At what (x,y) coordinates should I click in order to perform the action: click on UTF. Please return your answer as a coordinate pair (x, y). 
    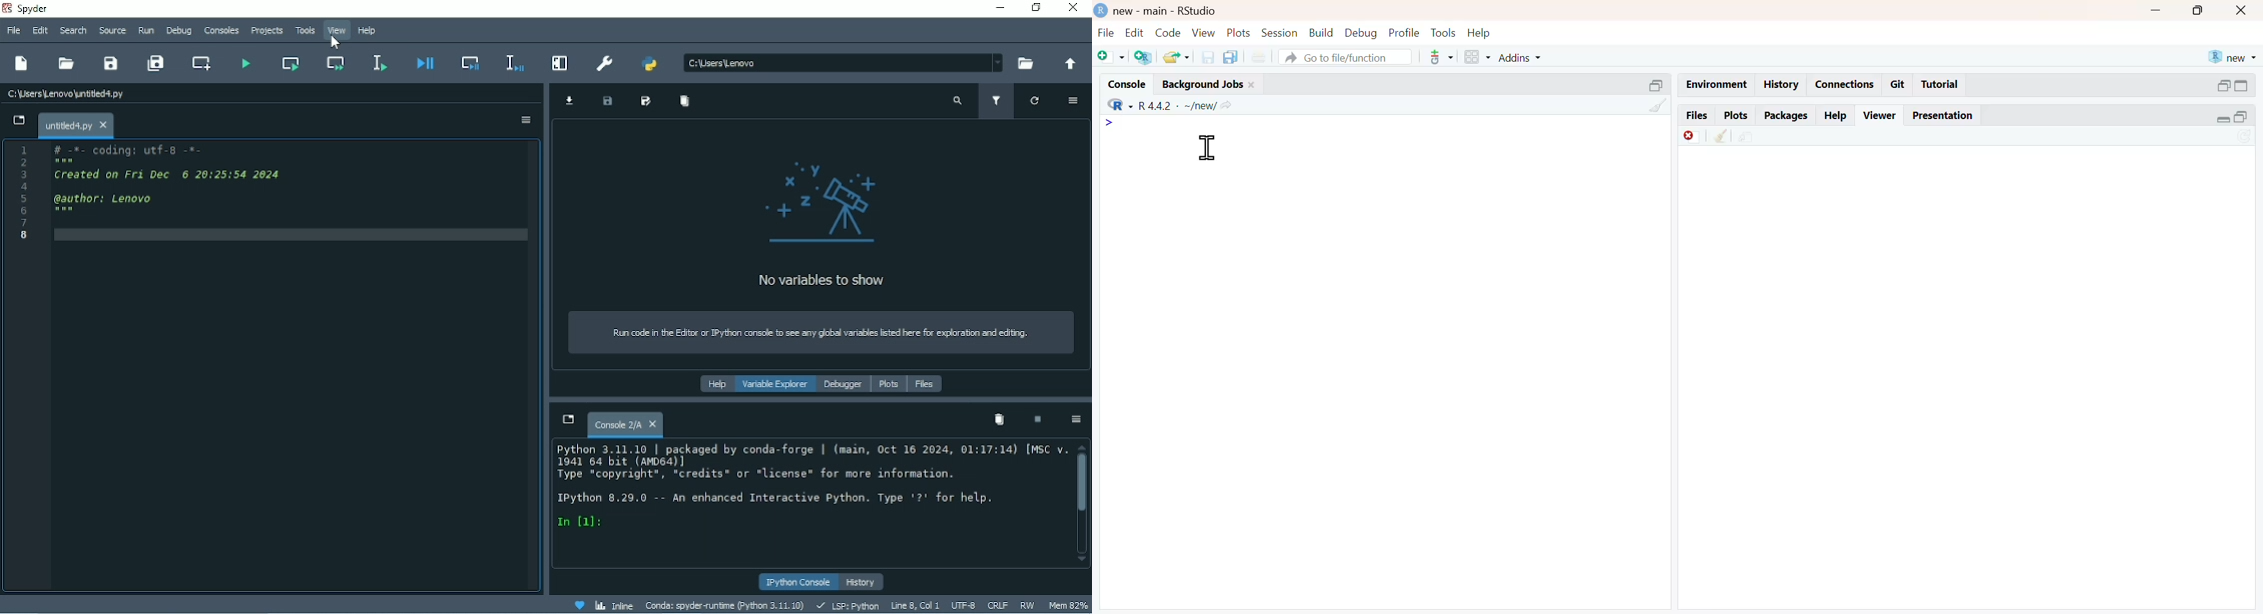
    Looking at the image, I should click on (963, 604).